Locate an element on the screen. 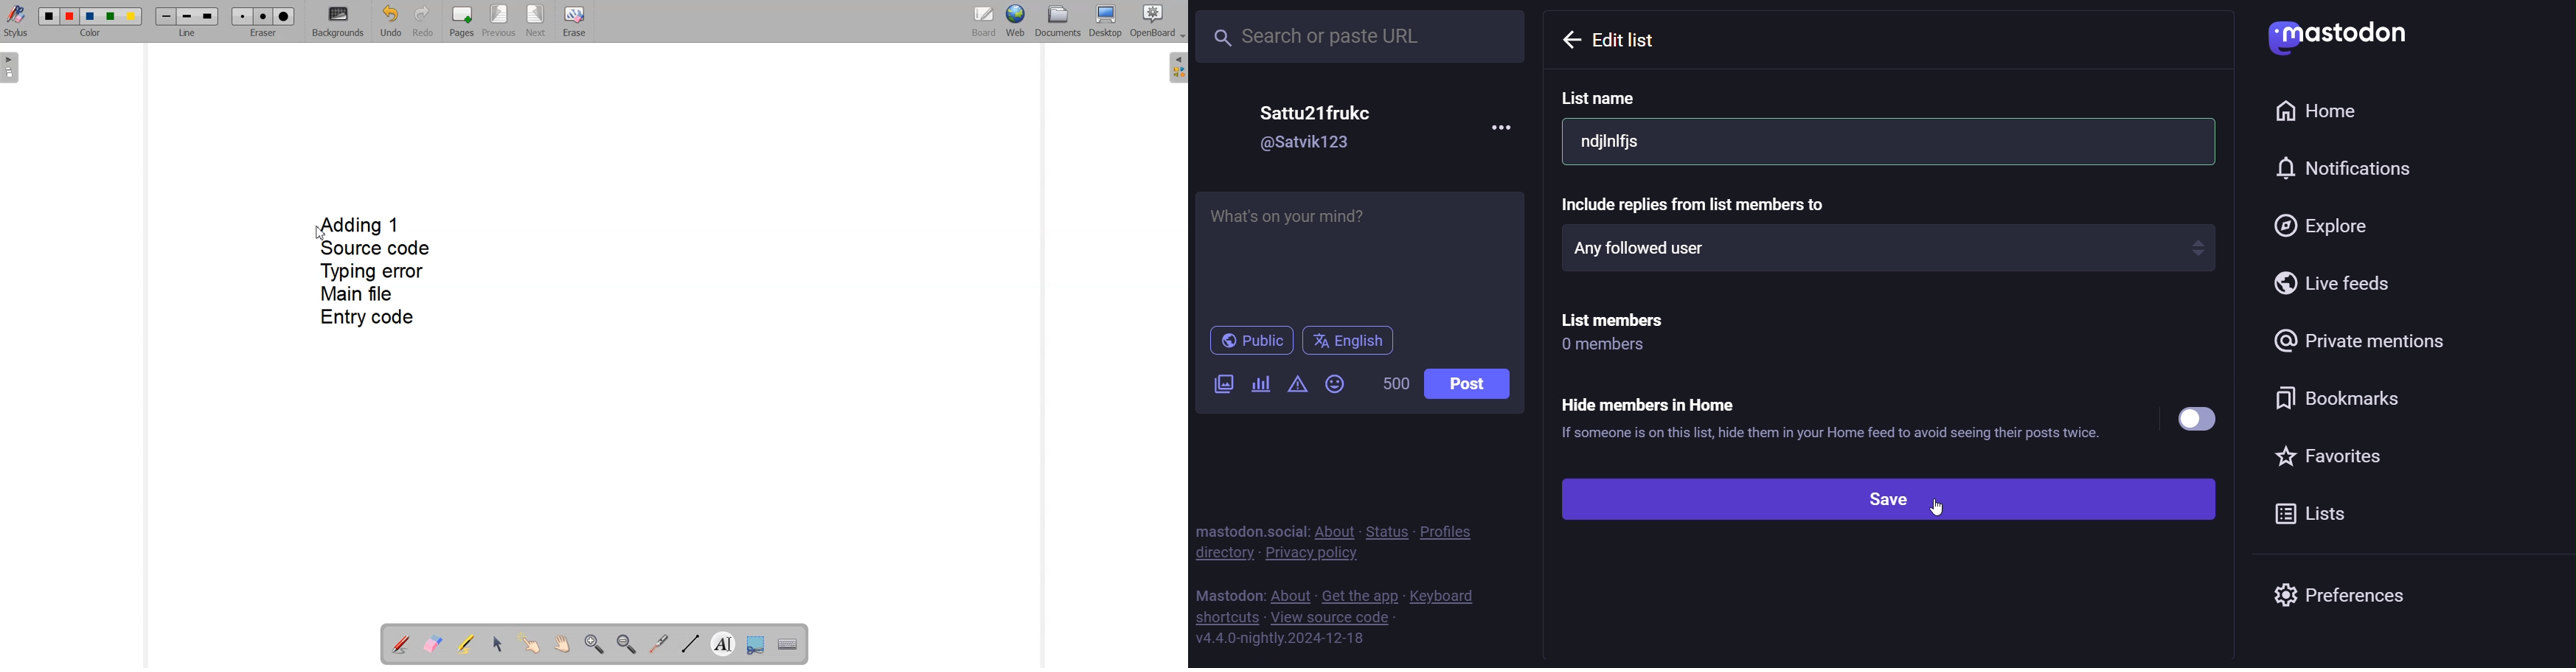 The height and width of the screenshot is (672, 2576). home is located at coordinates (2326, 113).